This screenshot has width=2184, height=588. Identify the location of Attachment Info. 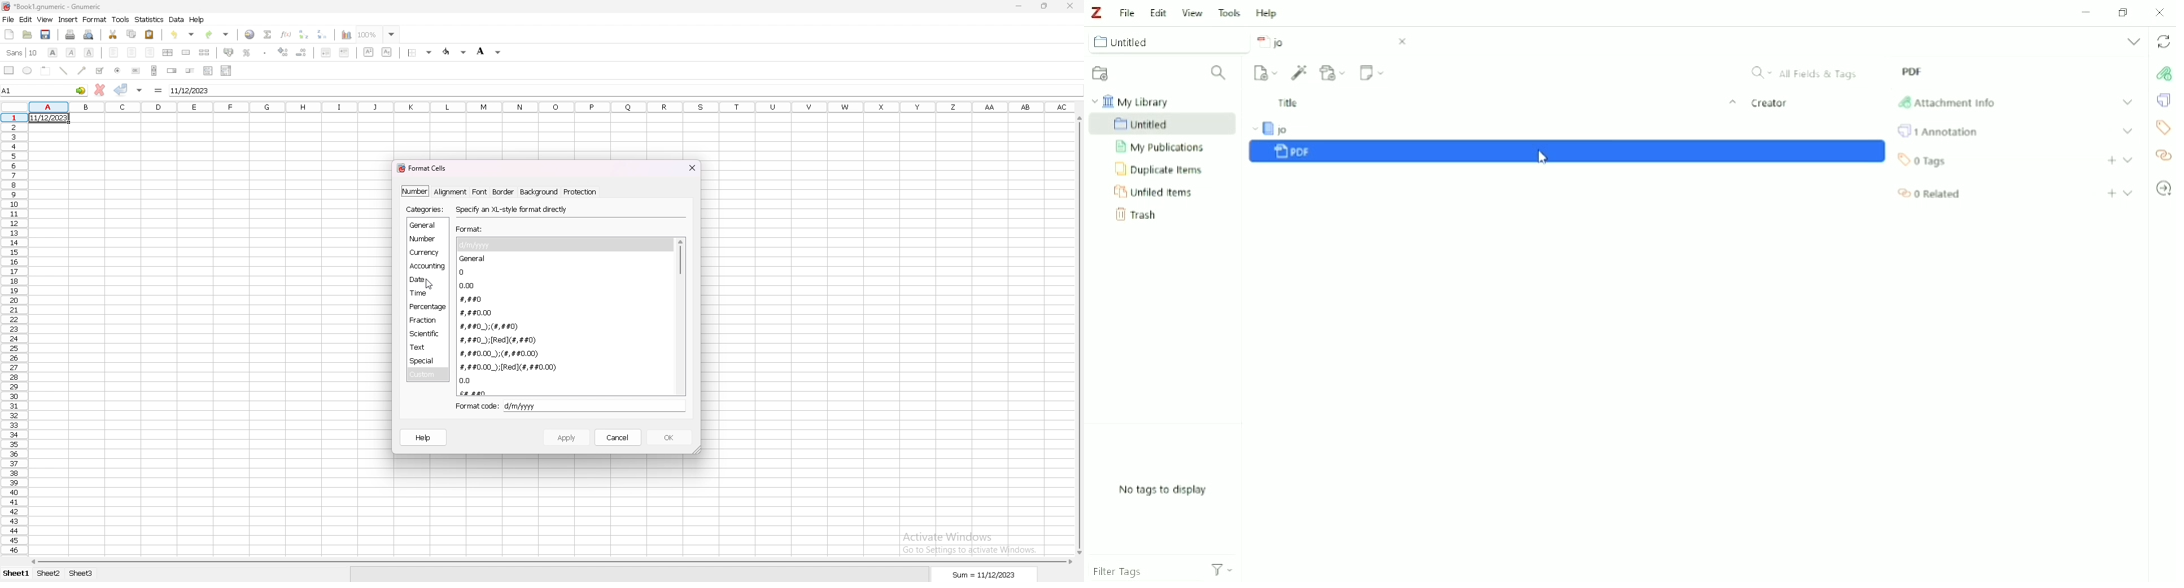
(2160, 74).